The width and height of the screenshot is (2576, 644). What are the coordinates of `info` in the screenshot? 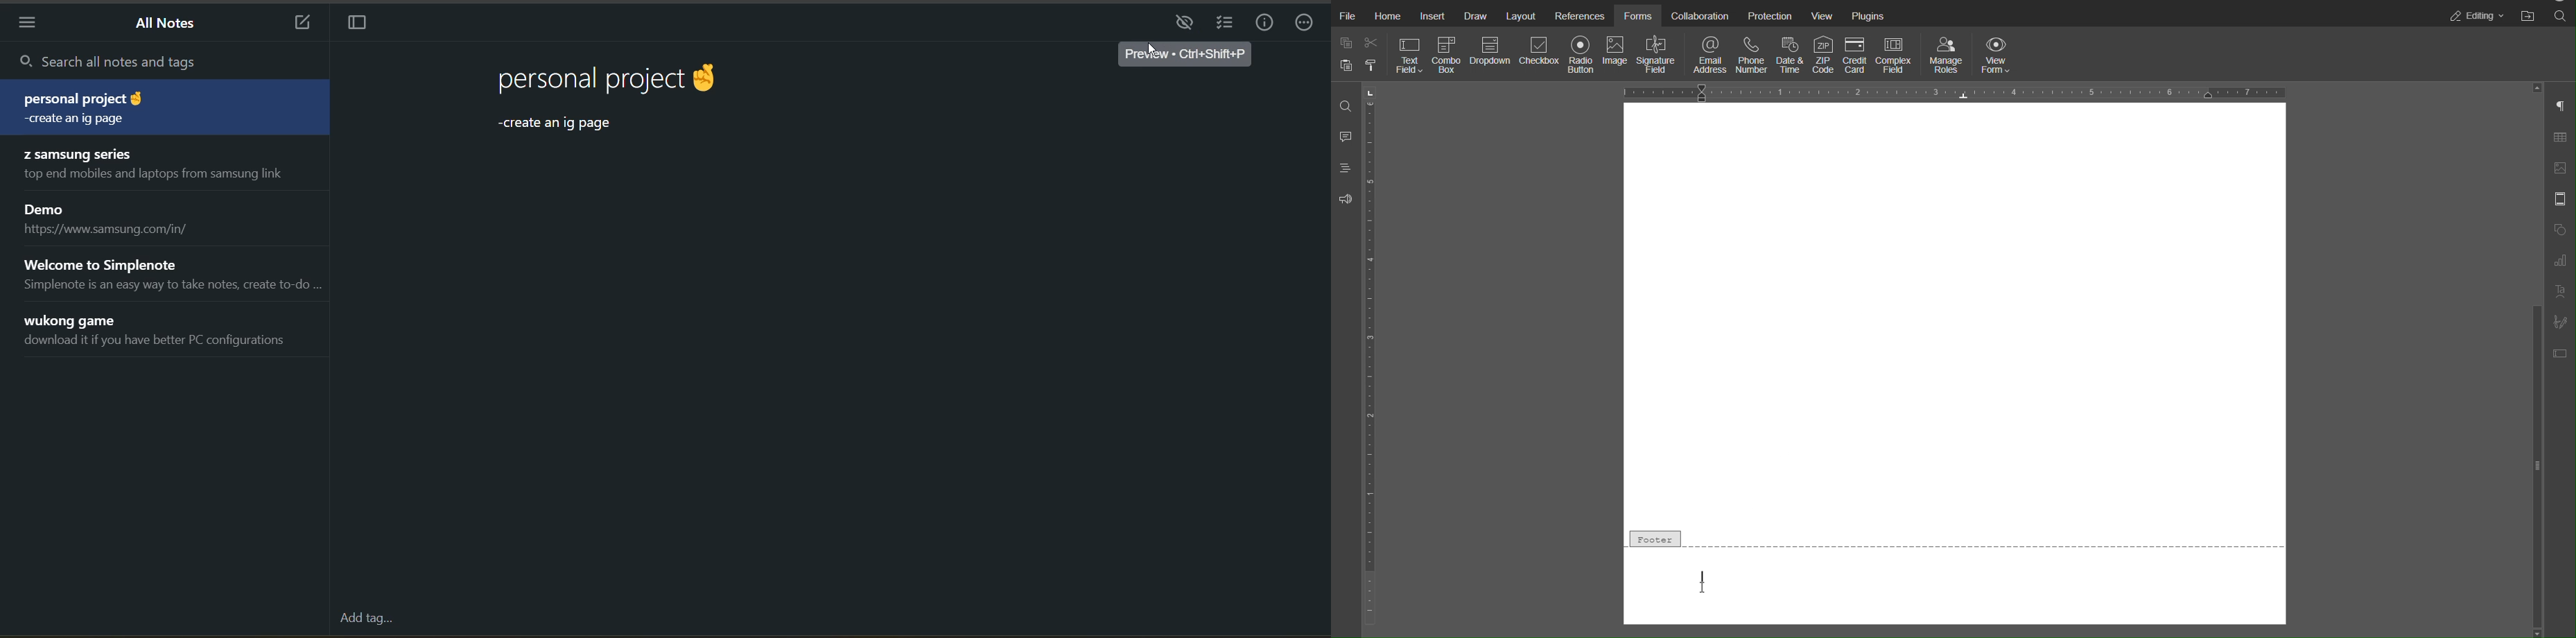 It's located at (1267, 22).